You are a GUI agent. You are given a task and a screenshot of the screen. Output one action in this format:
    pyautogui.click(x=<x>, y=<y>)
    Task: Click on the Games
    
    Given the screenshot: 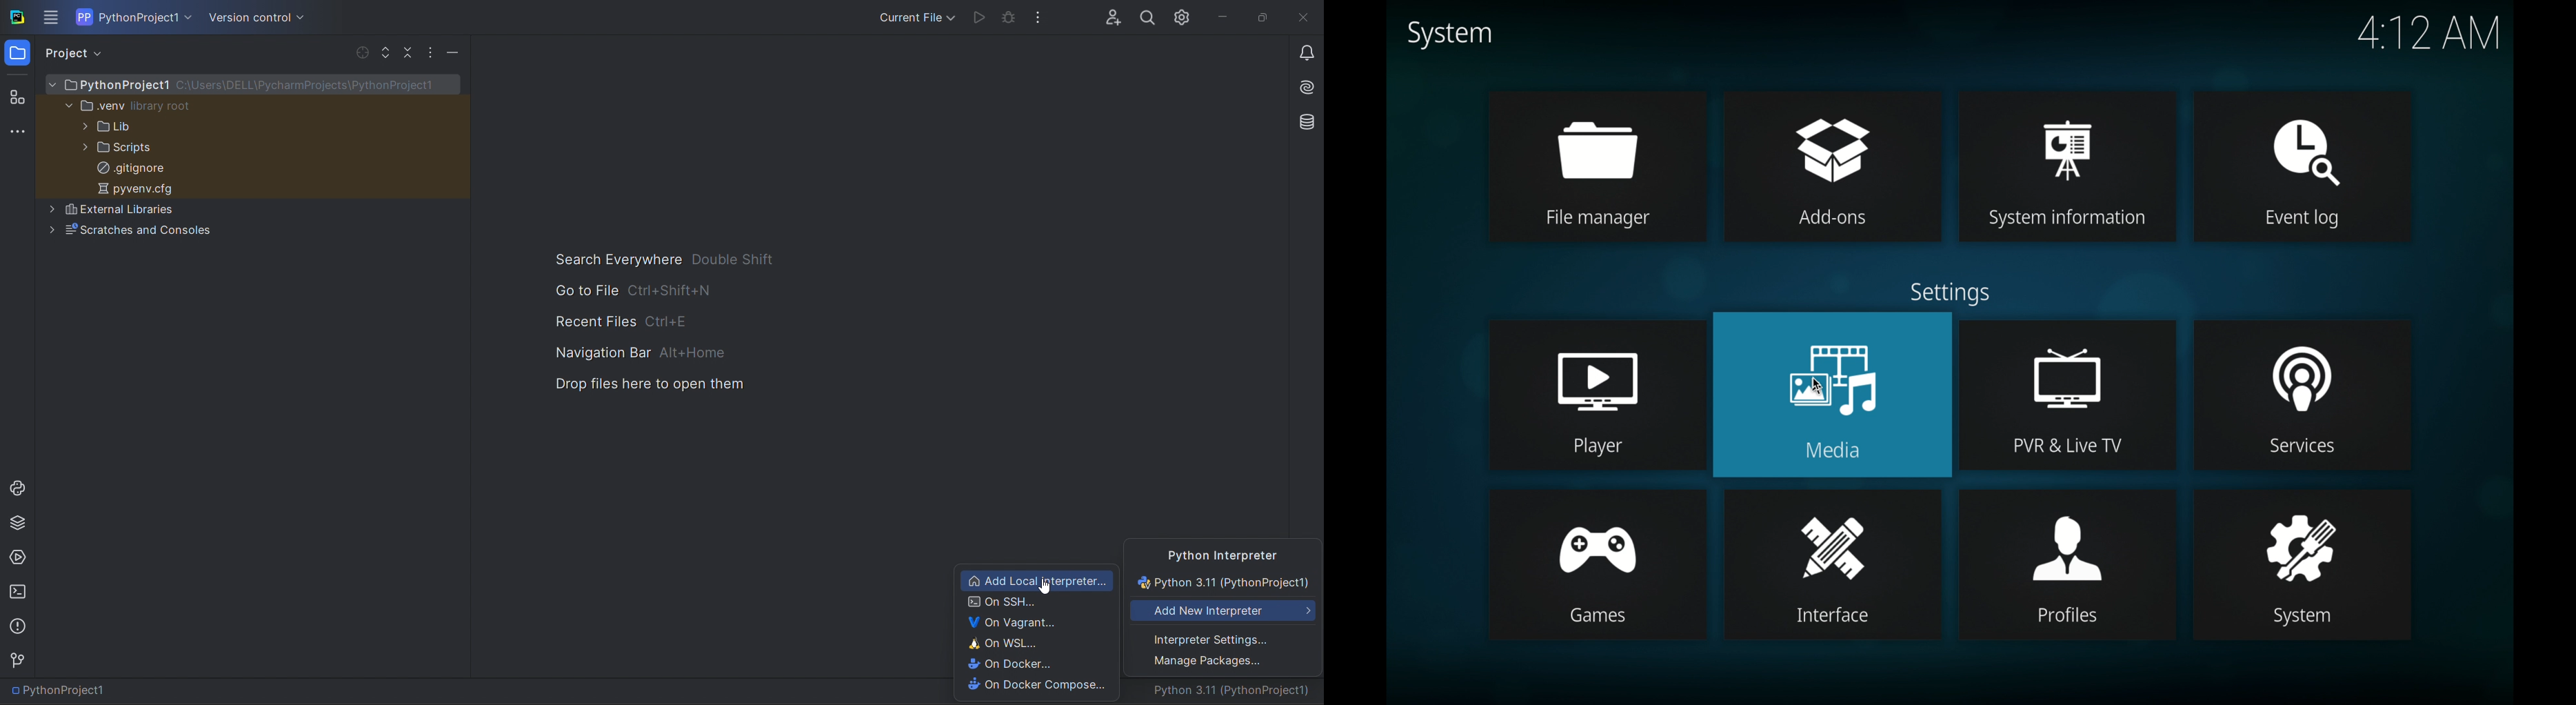 What is the action you would take?
    pyautogui.click(x=1602, y=615)
    